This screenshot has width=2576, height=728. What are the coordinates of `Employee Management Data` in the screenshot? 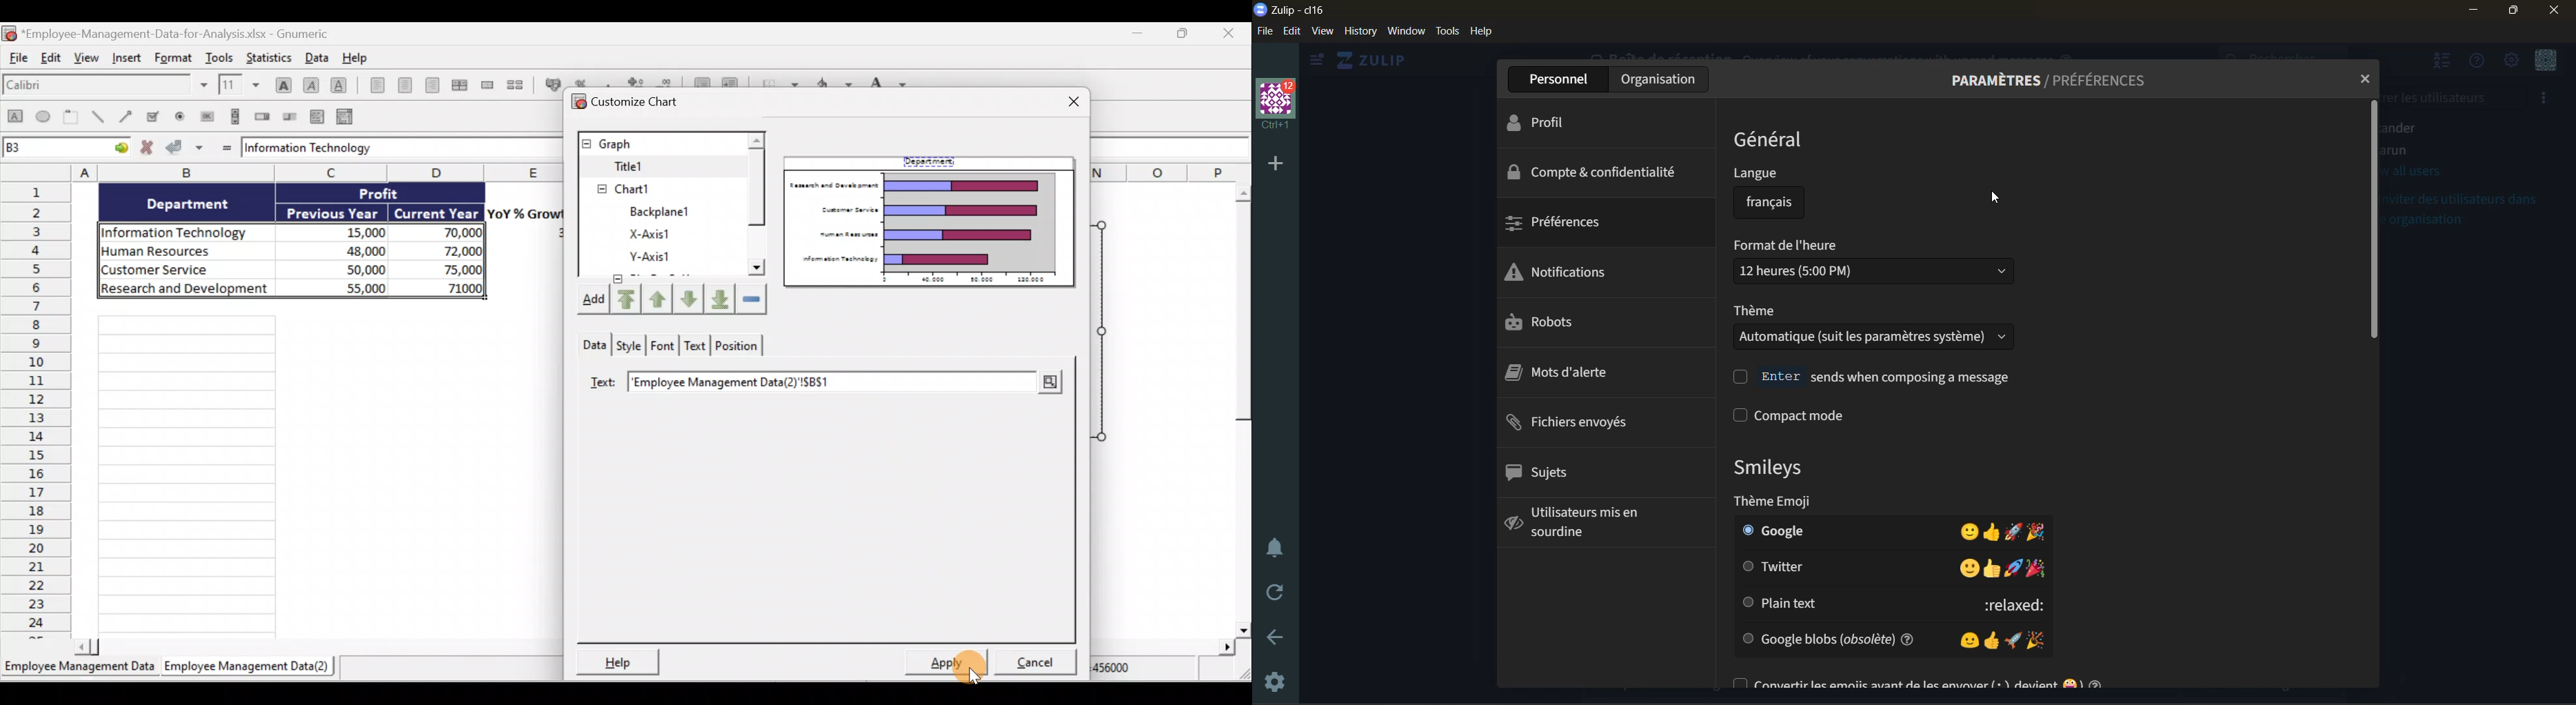 It's located at (79, 665).